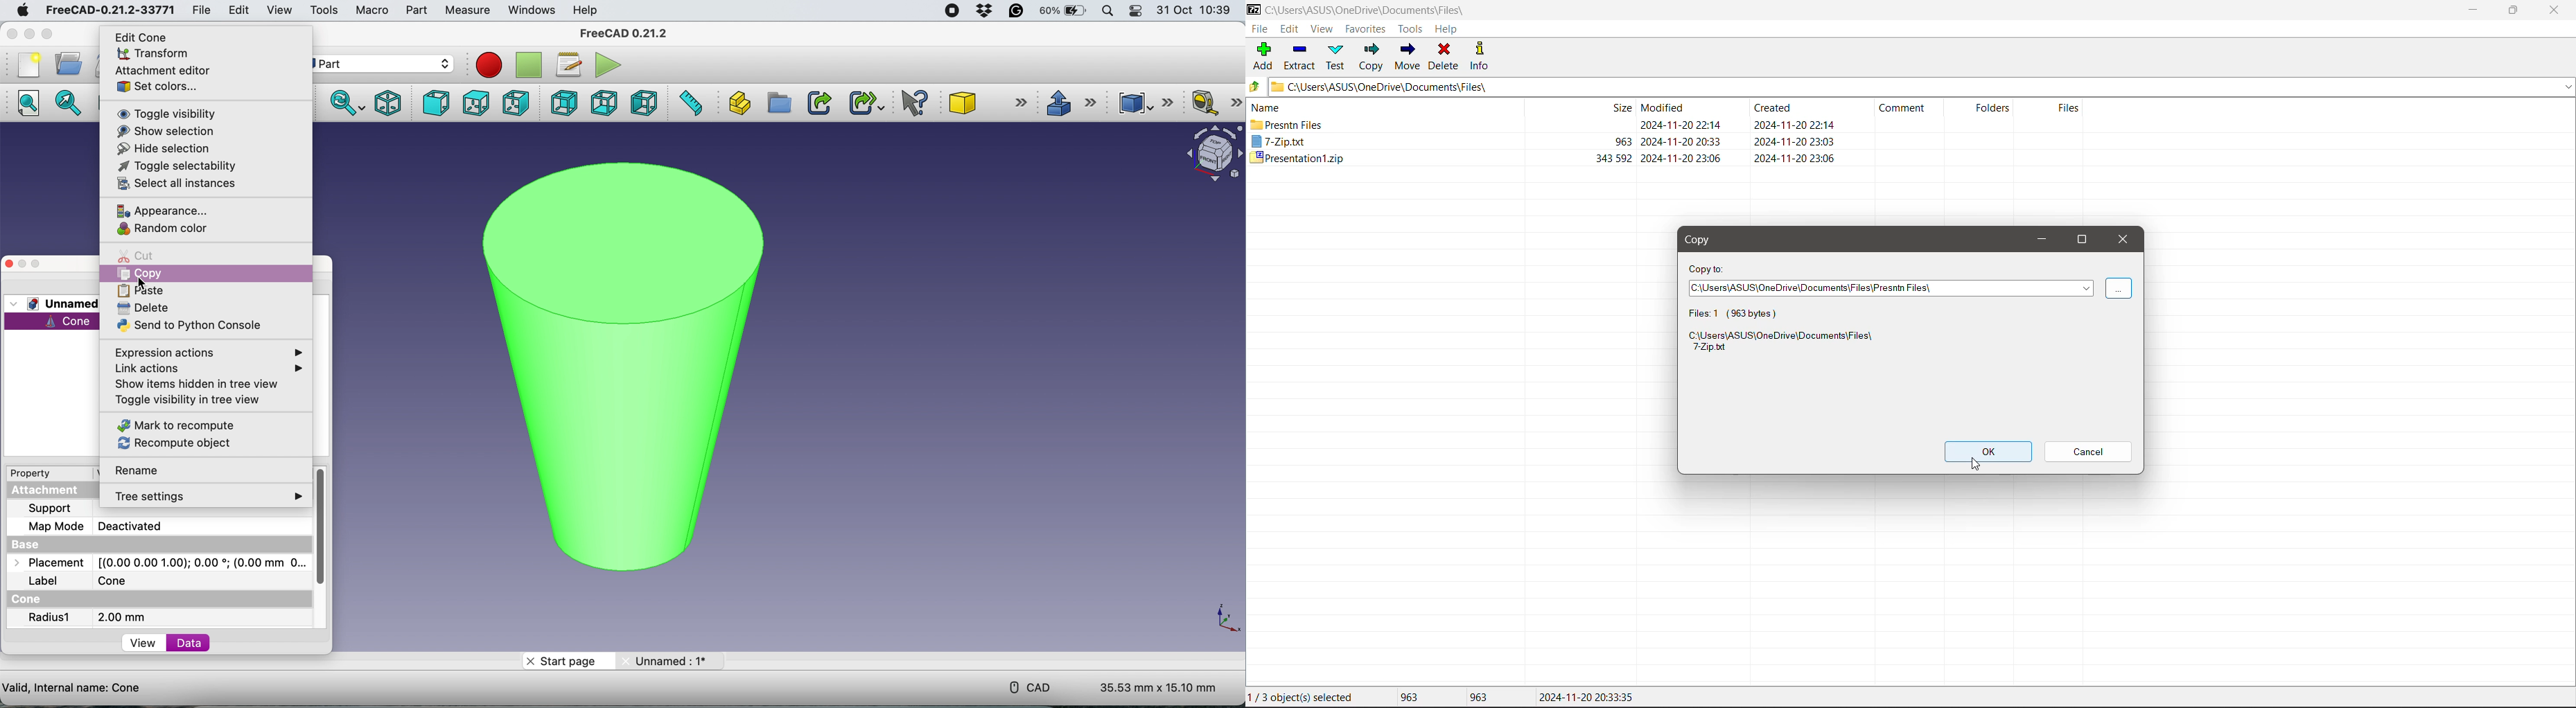 The height and width of the screenshot is (728, 2576). I want to click on Selected Folder Location Path, so click(1891, 289).